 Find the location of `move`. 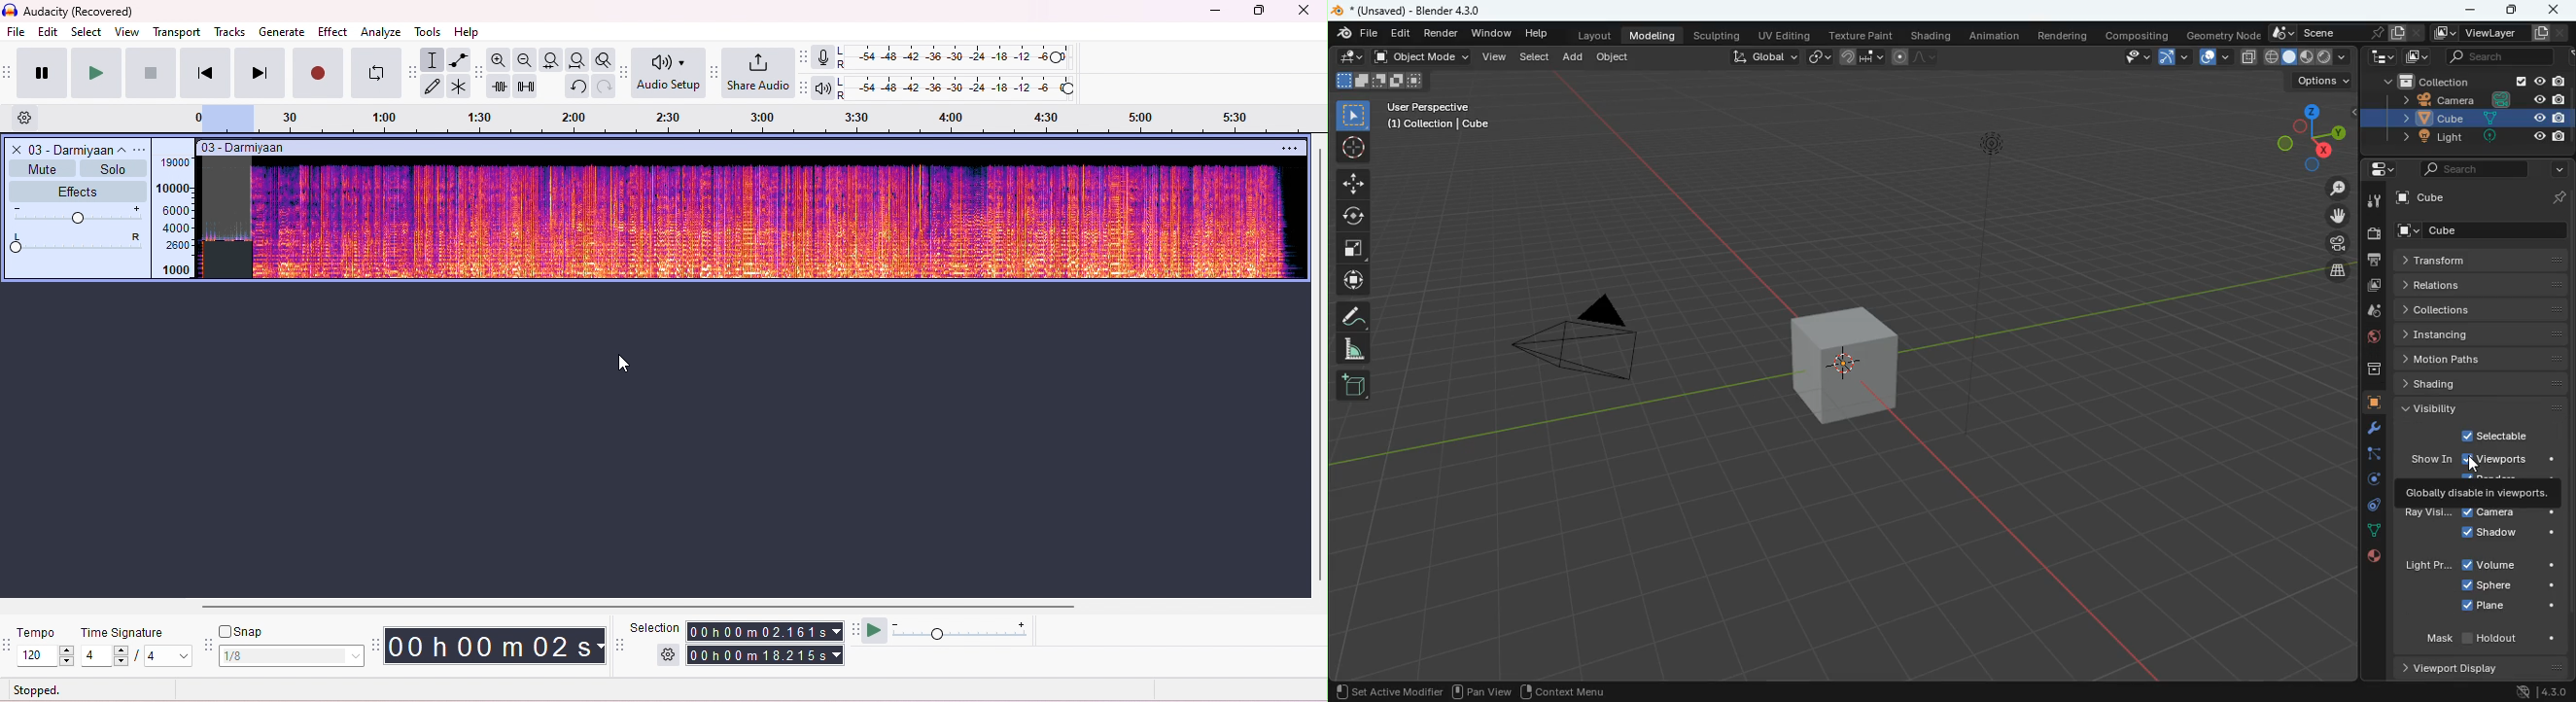

move is located at coordinates (2329, 218).